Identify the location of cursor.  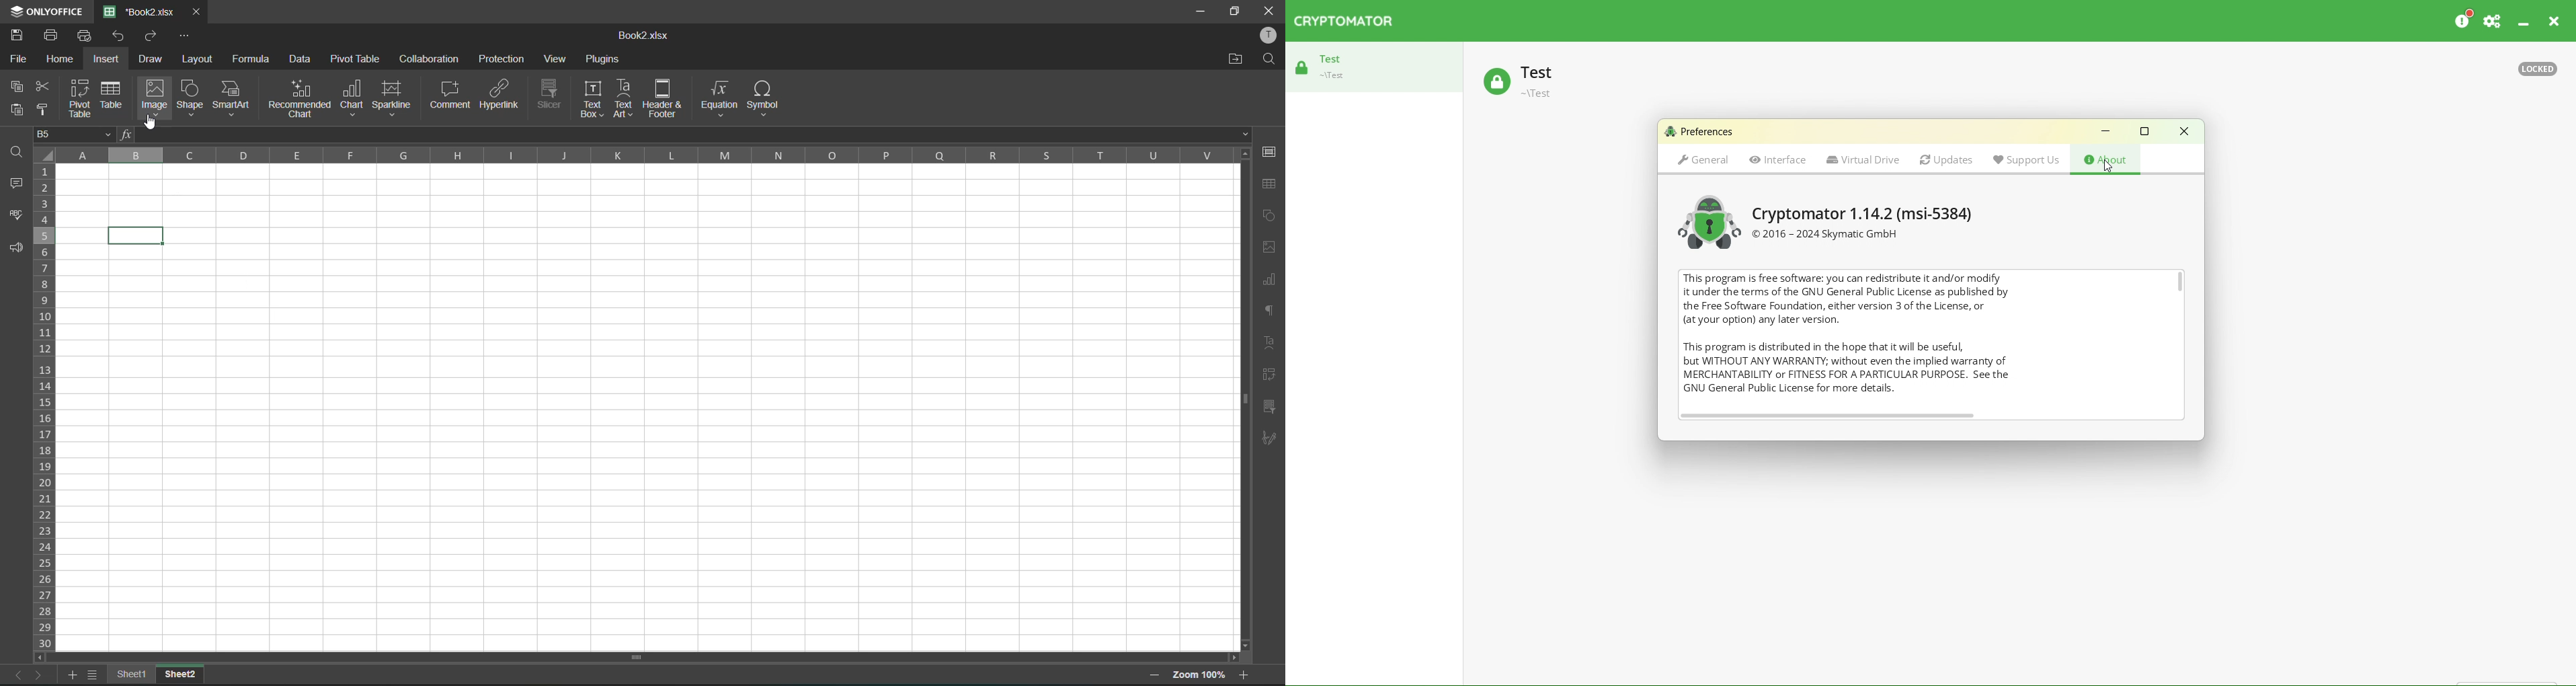
(151, 123).